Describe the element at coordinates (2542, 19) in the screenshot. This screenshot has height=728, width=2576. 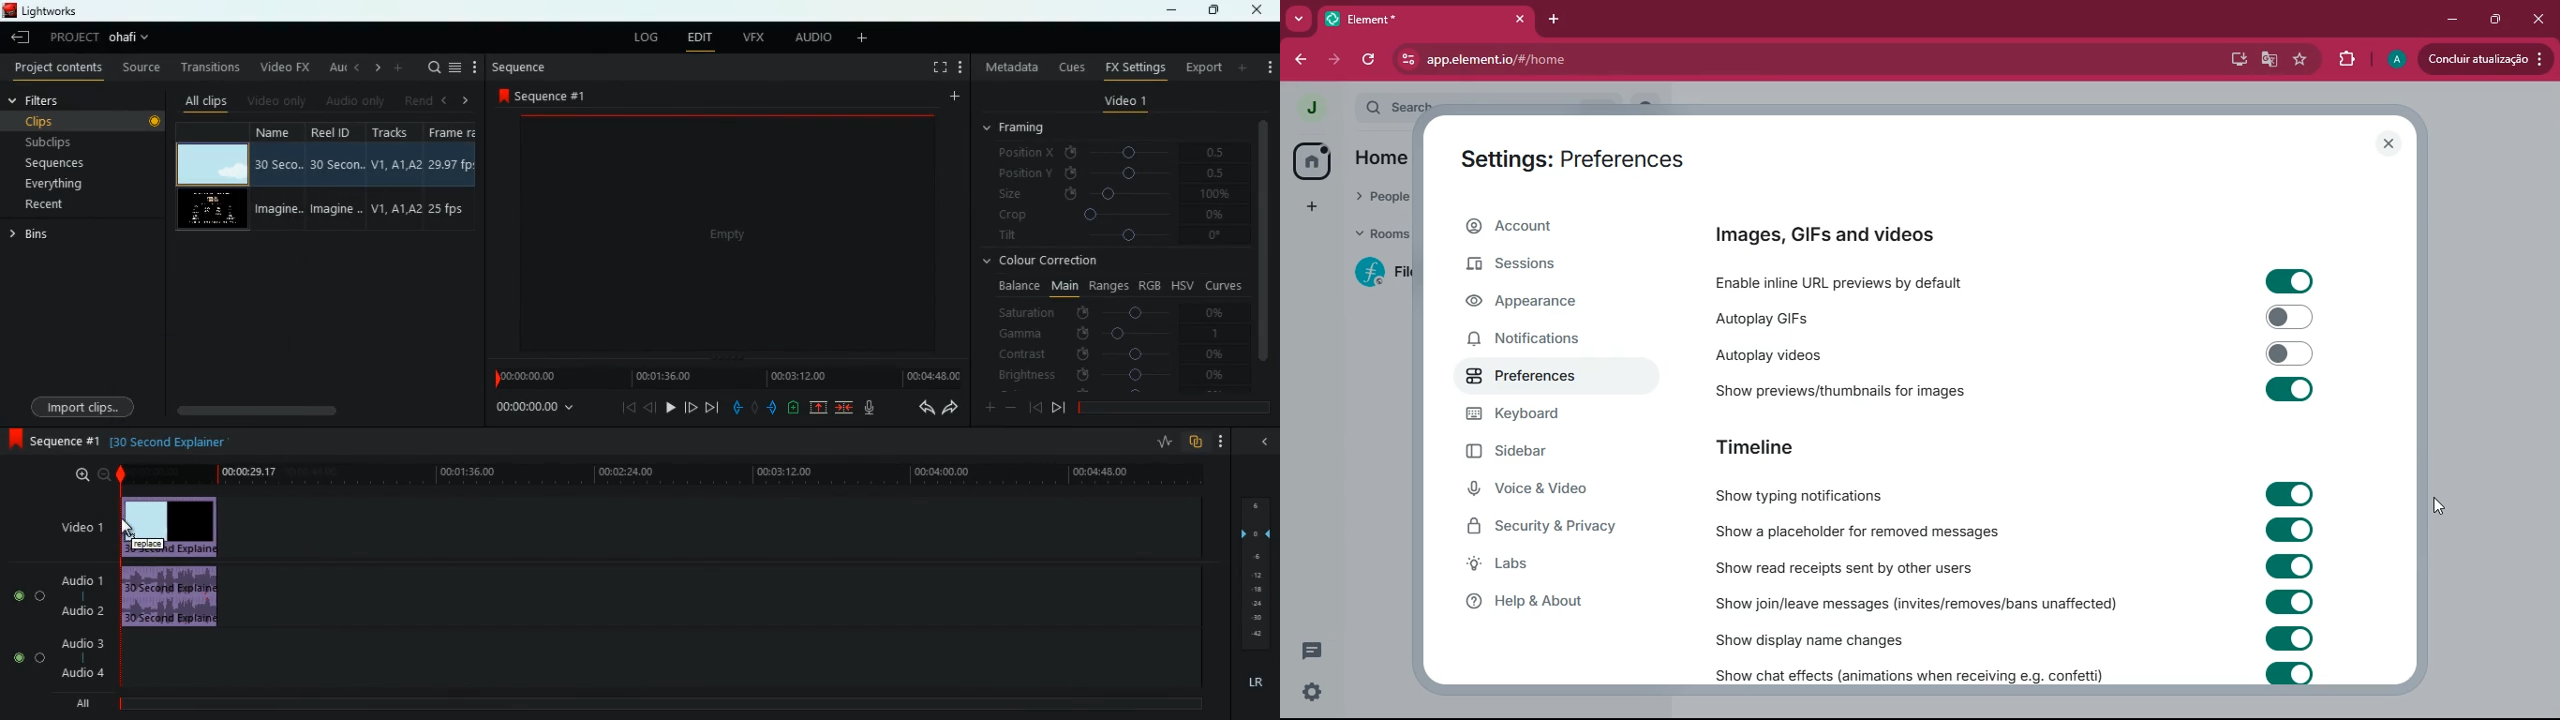
I see `close` at that location.